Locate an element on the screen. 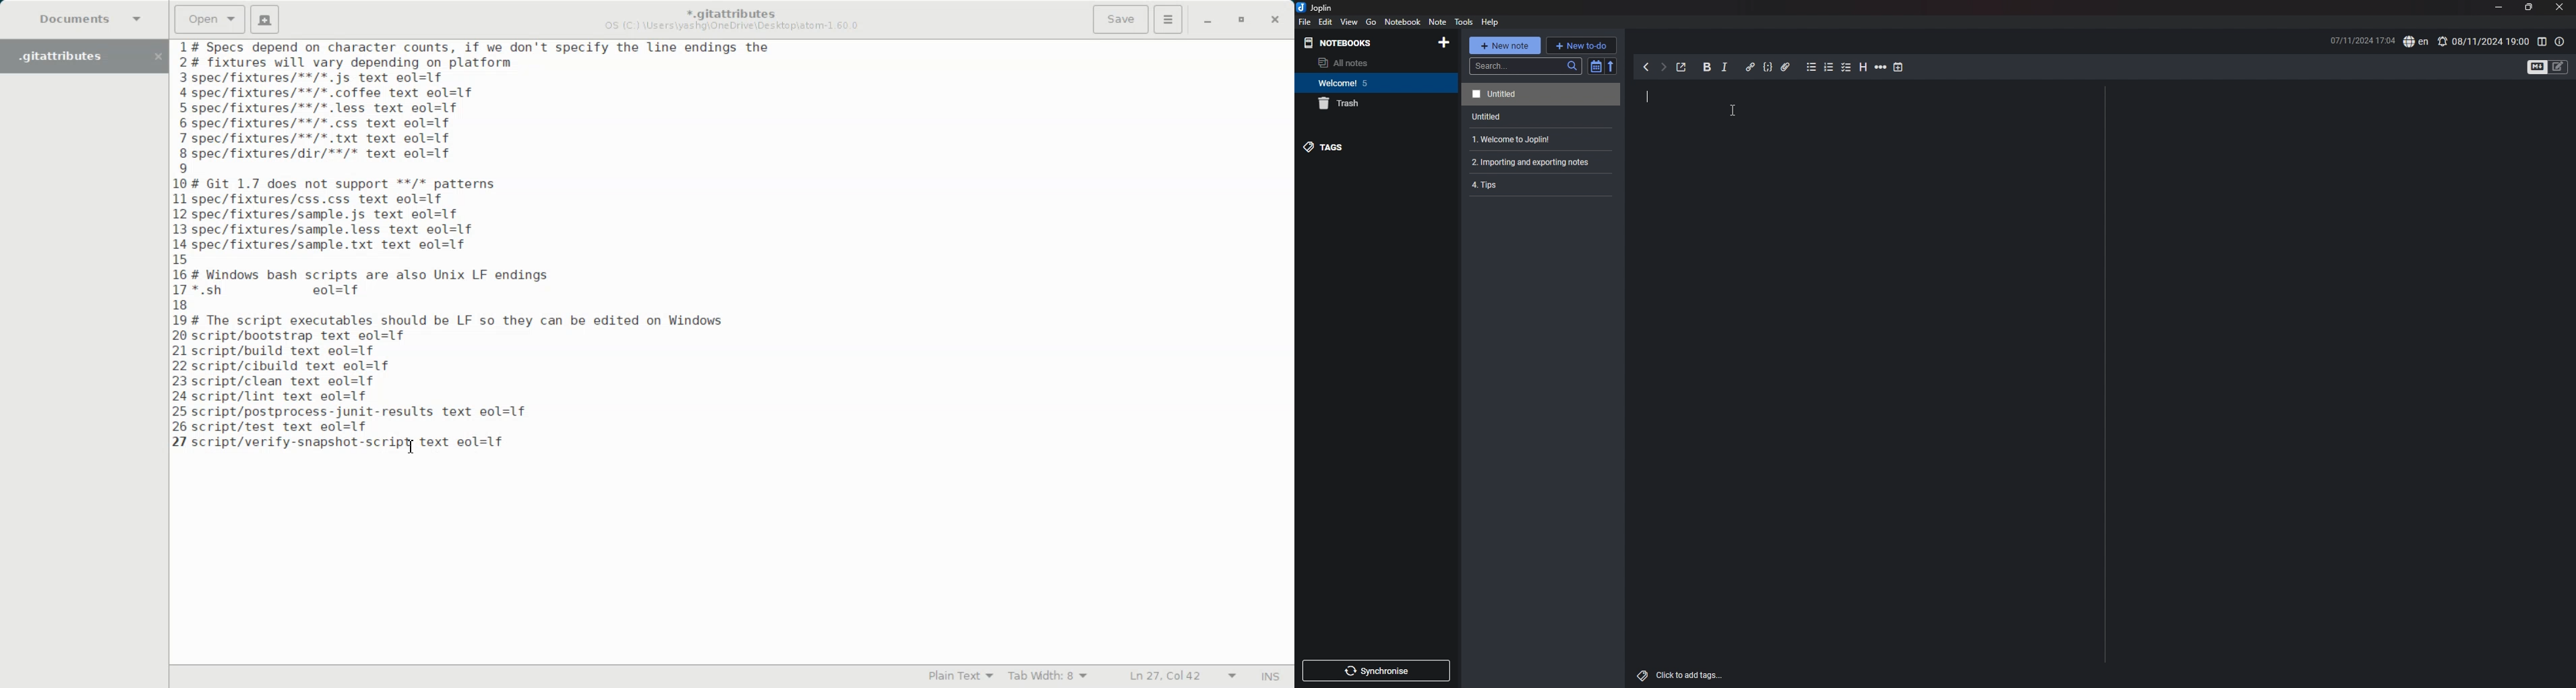  note is located at coordinates (1542, 116).